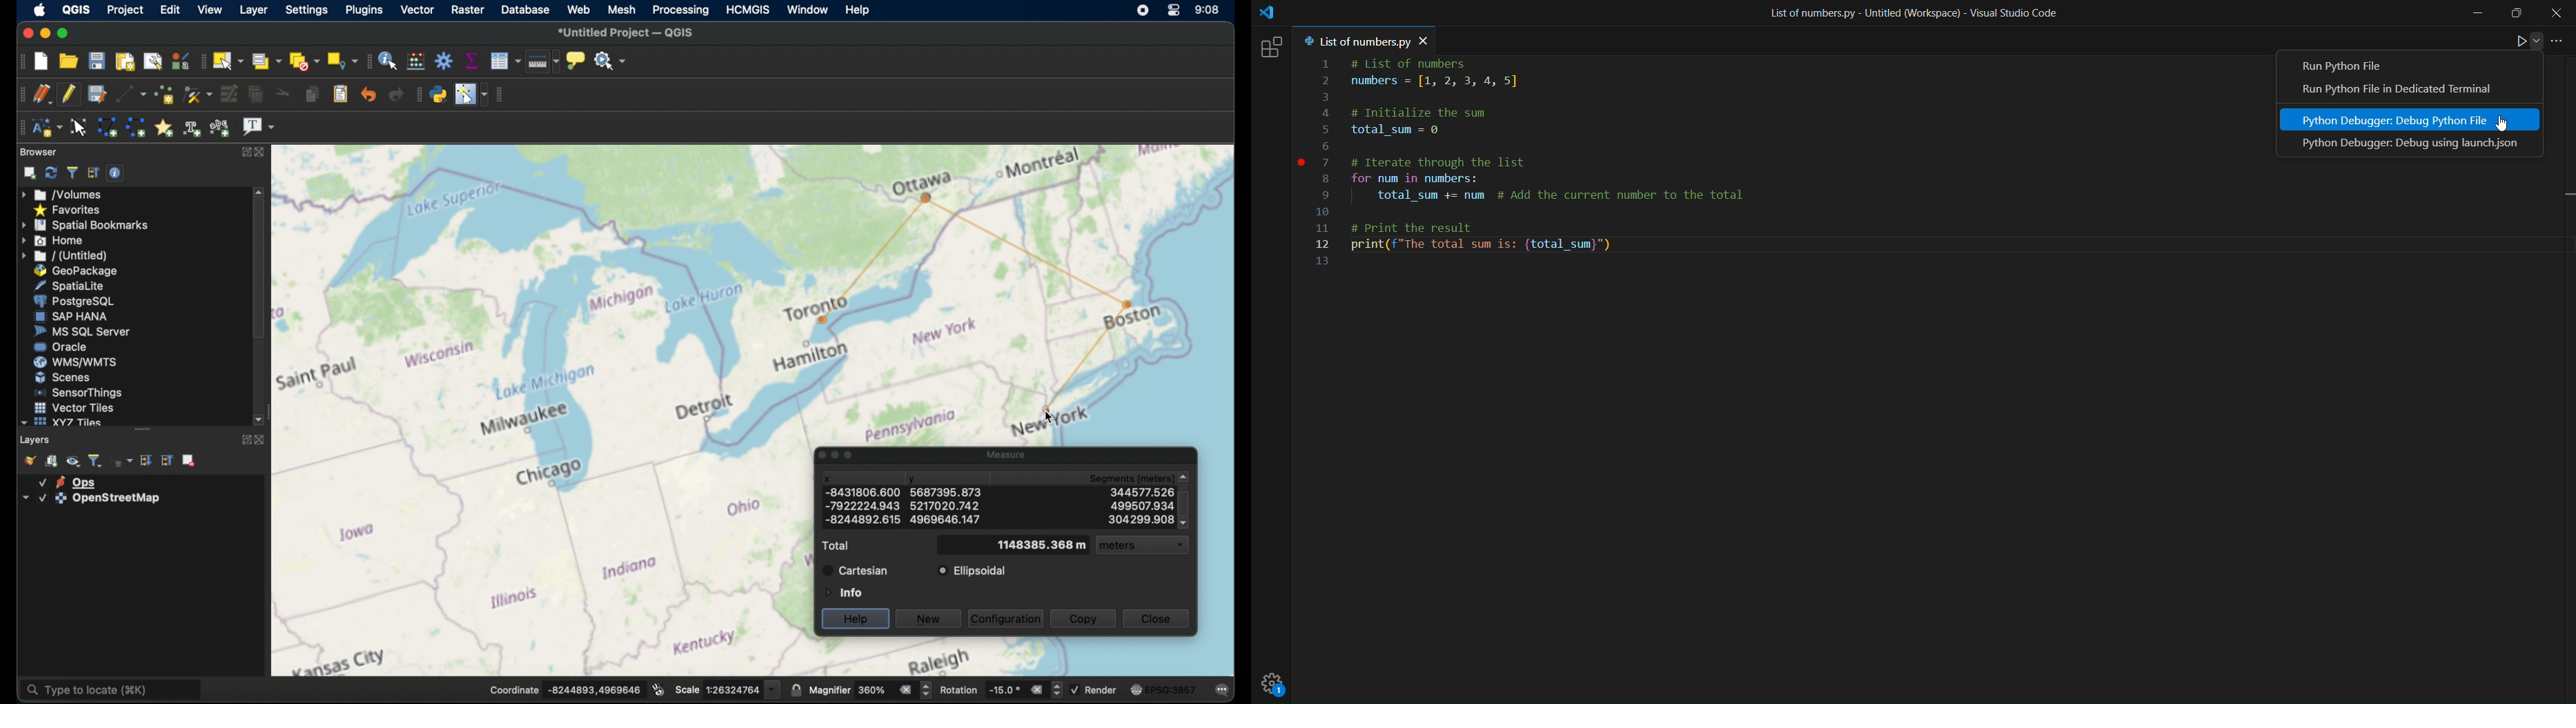 The height and width of the screenshot is (728, 2576). What do you see at coordinates (114, 688) in the screenshot?
I see `type to locate` at bounding box center [114, 688].